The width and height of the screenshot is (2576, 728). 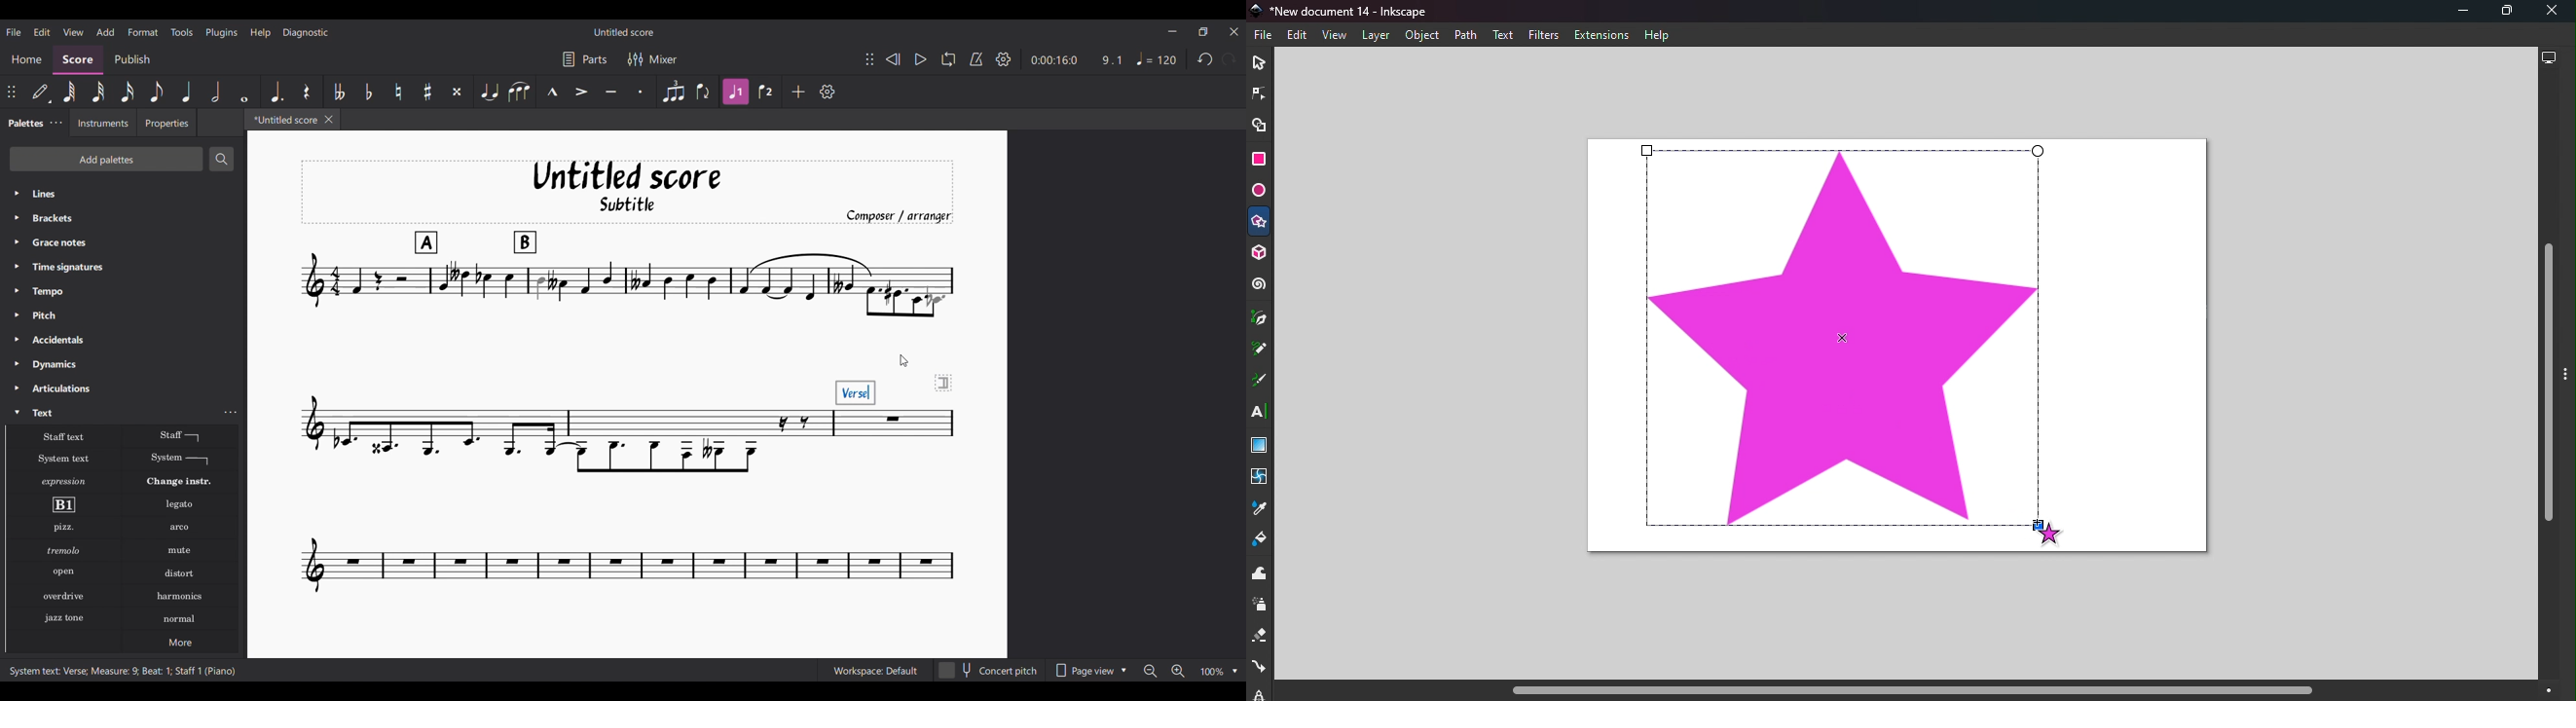 I want to click on Zoom in, so click(x=1178, y=670).